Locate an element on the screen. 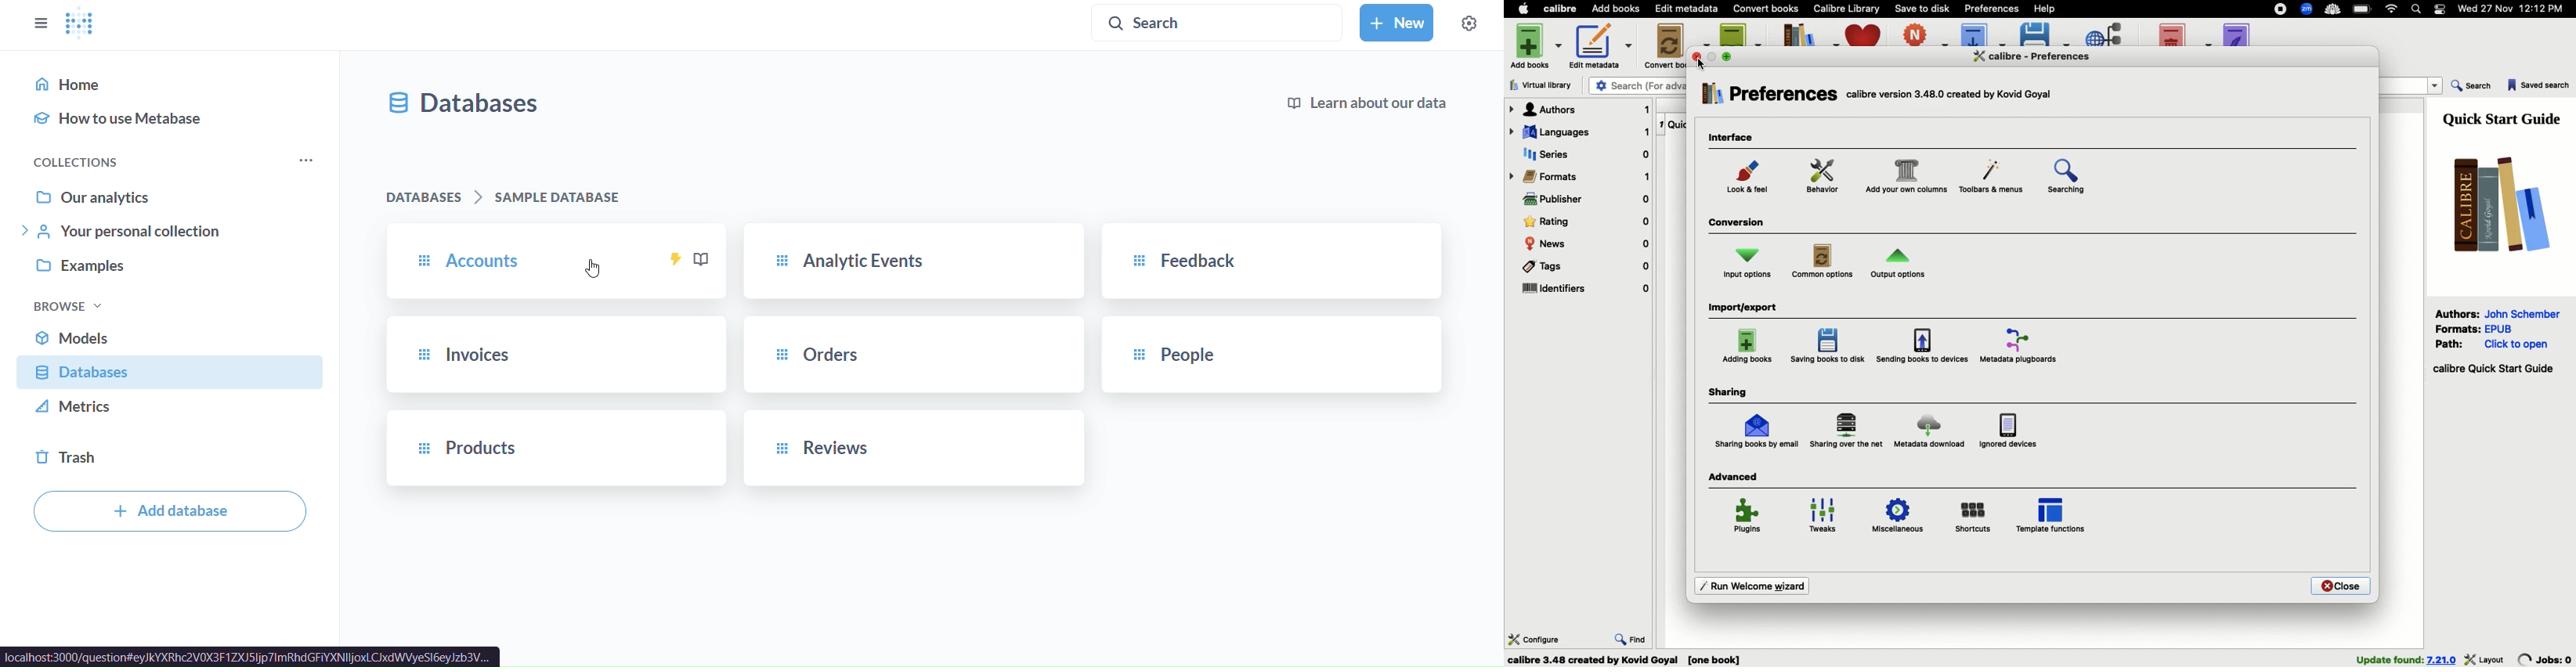 The height and width of the screenshot is (672, 2576). version is located at coordinates (2442, 660).